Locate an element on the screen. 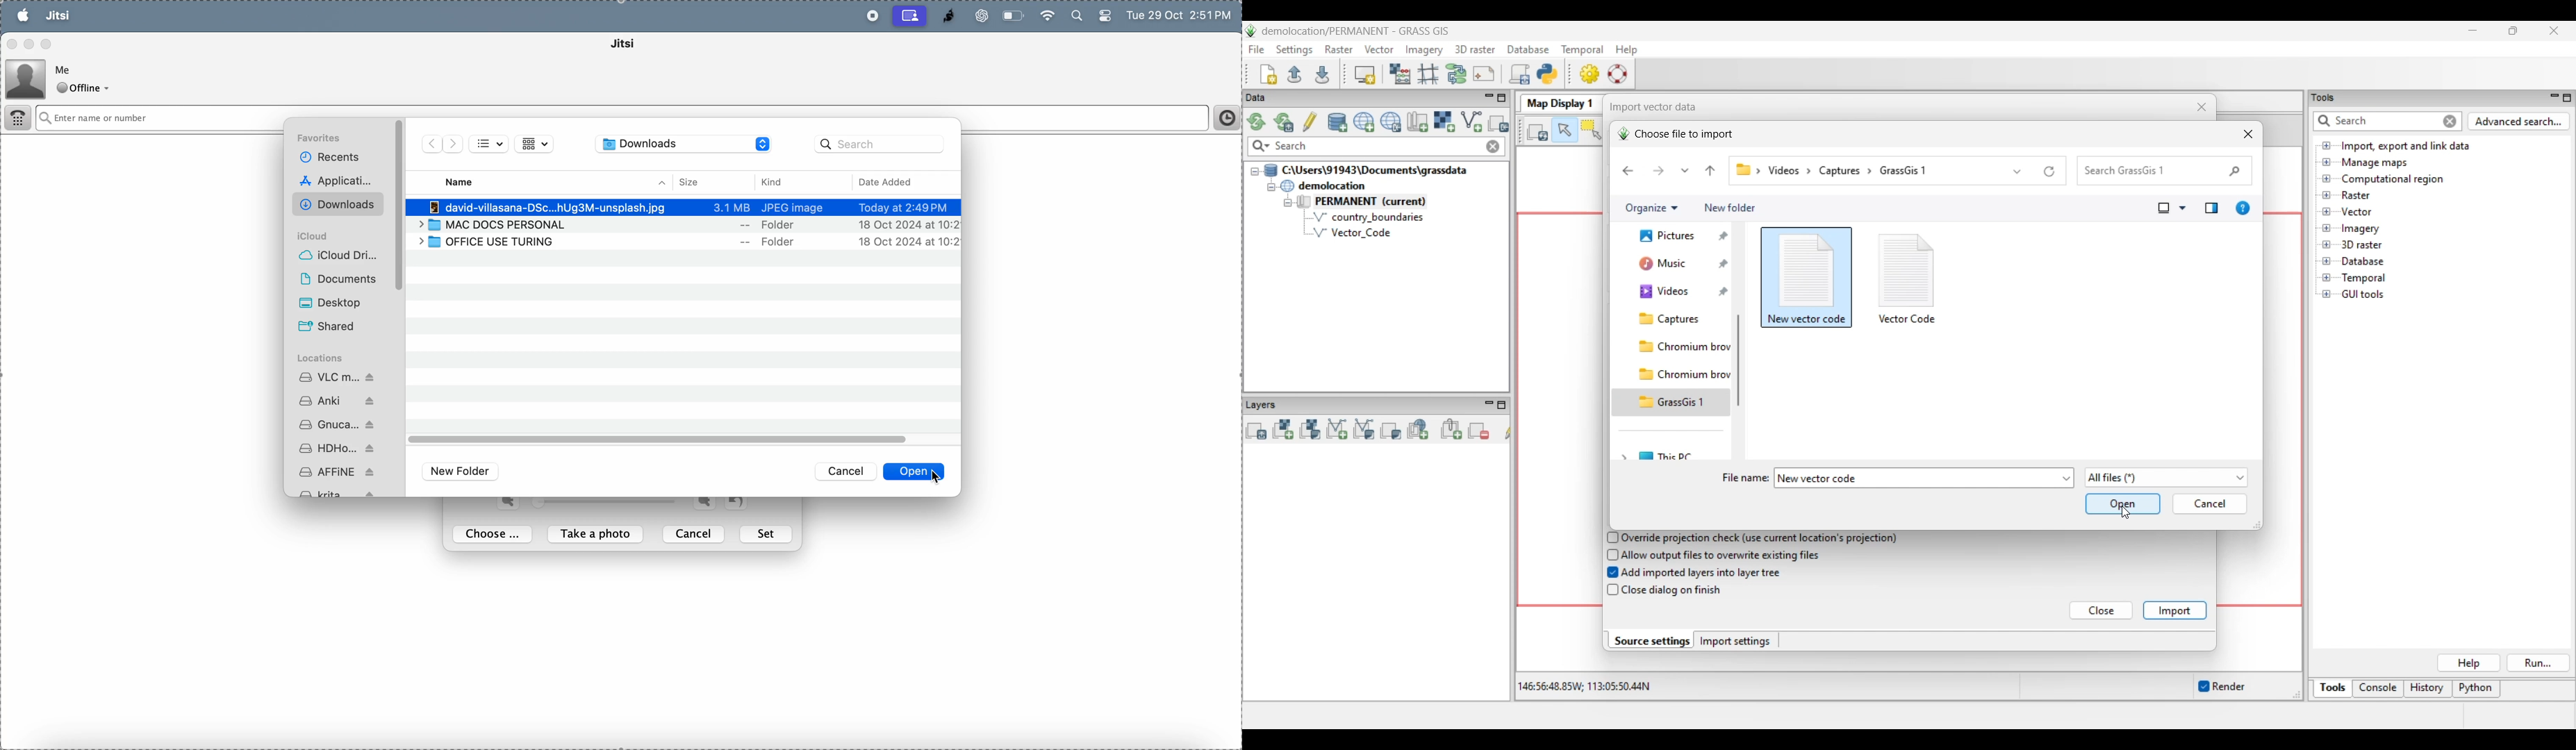 The image size is (2576, 756). Documents is located at coordinates (343, 278).